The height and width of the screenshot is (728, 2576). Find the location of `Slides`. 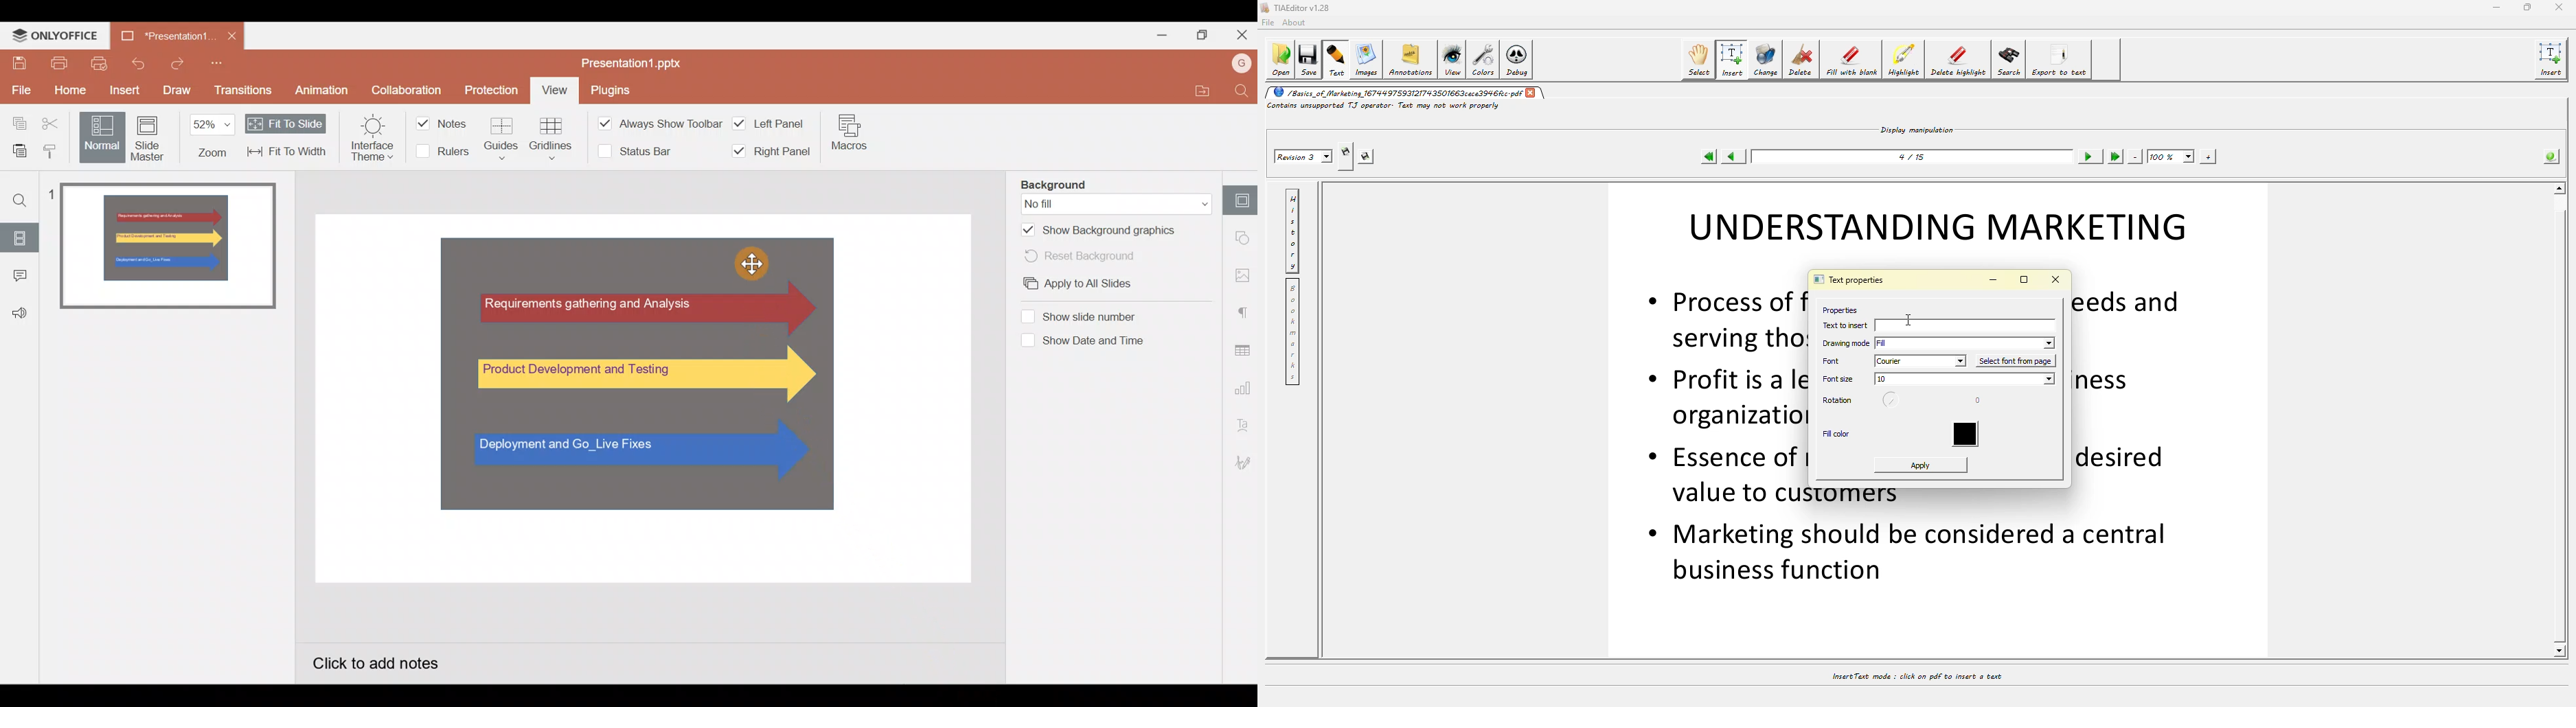

Slides is located at coordinates (20, 235).